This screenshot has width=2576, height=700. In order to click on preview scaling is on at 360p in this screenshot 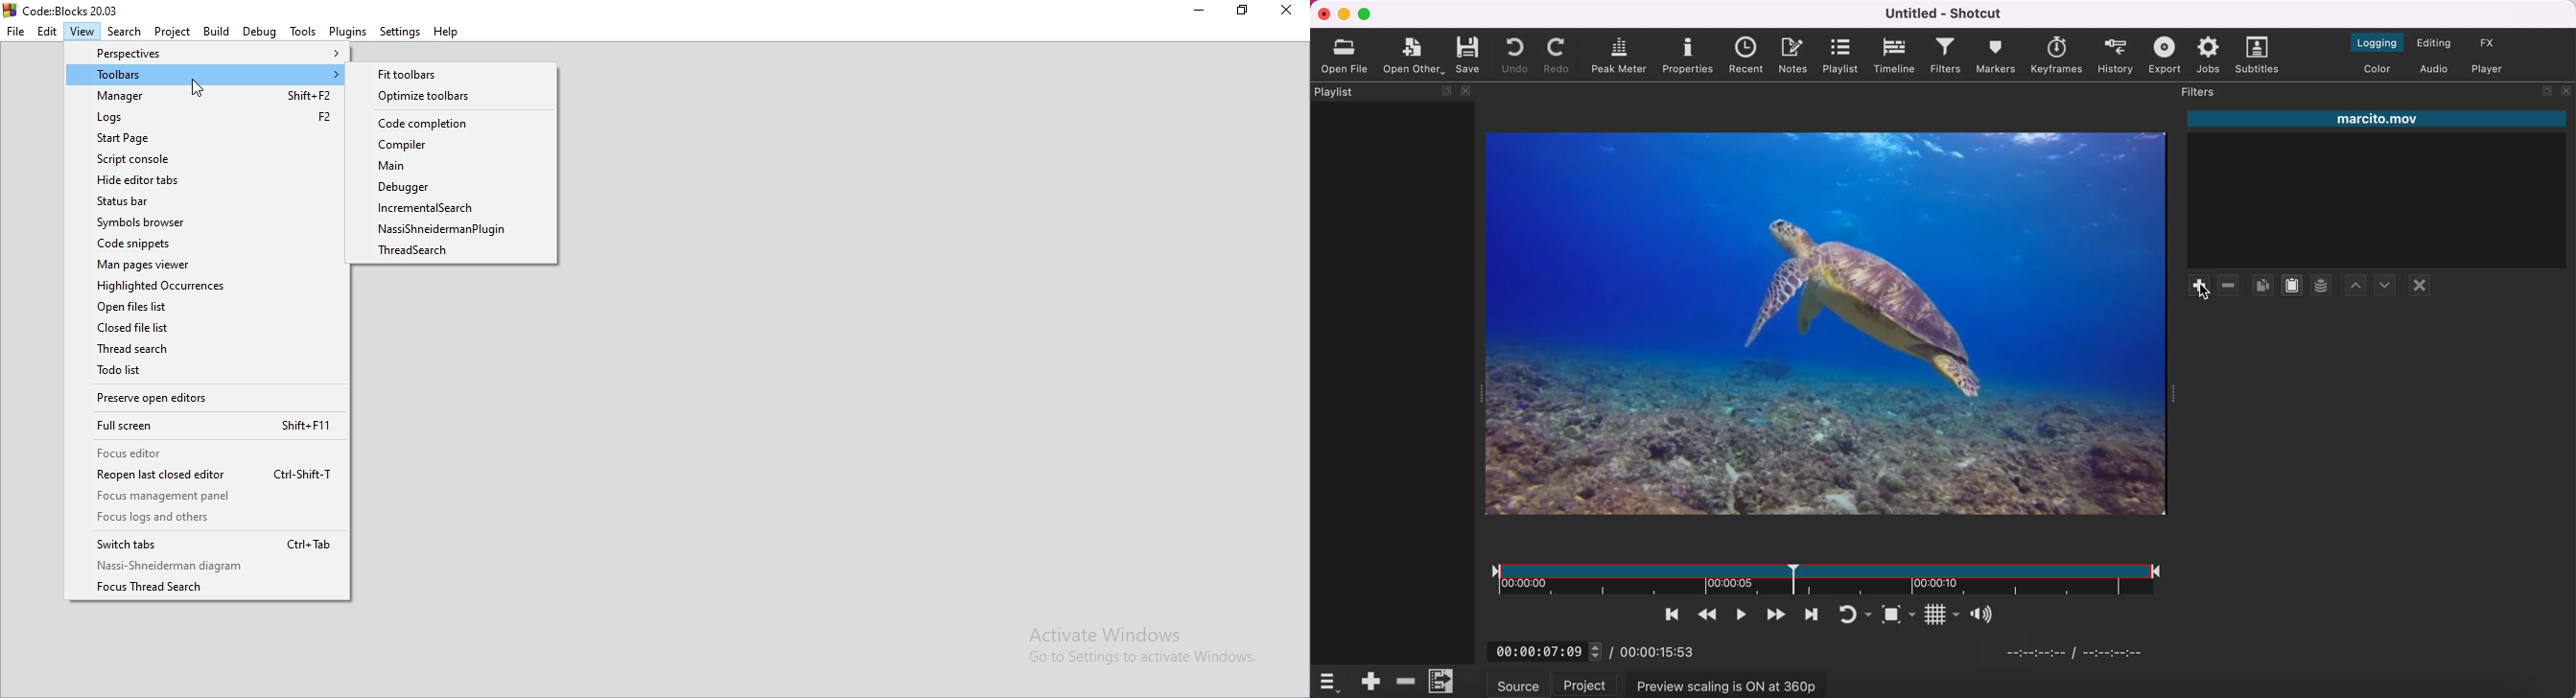, I will do `click(1724, 686)`.